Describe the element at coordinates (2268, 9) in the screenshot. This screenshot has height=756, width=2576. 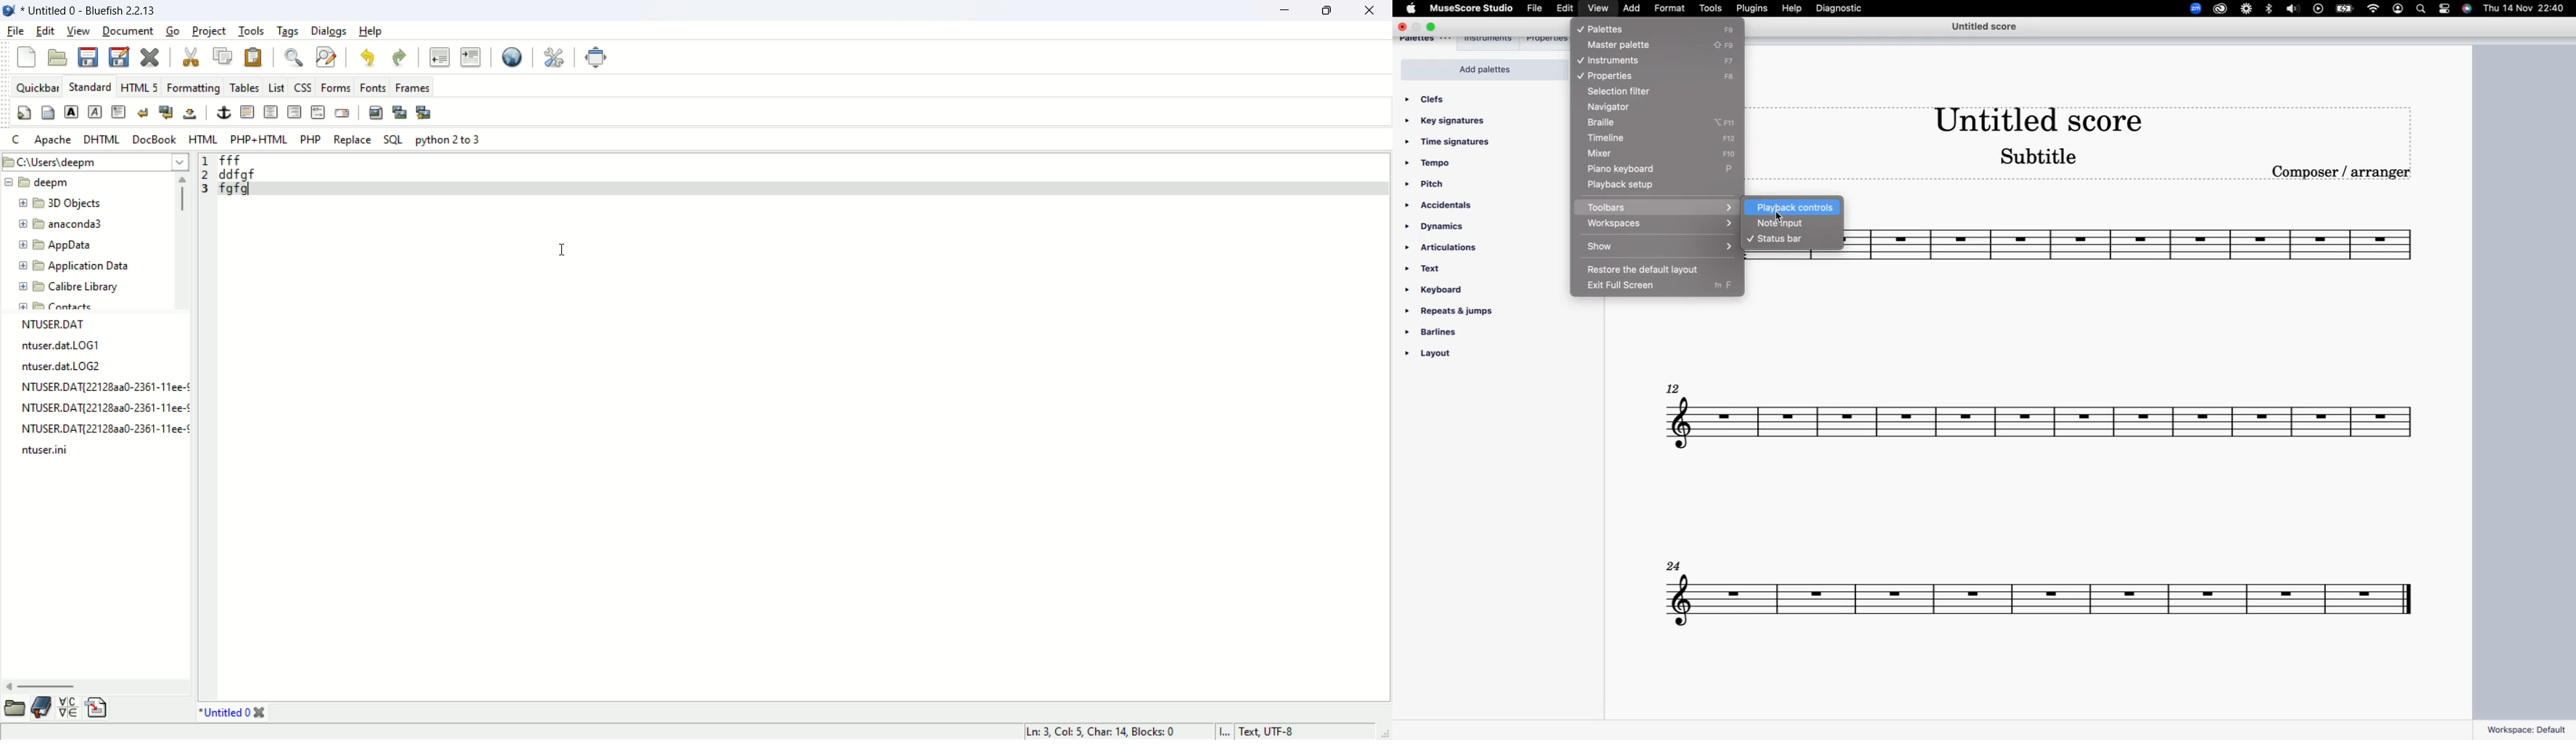
I see `bluetooth` at that location.